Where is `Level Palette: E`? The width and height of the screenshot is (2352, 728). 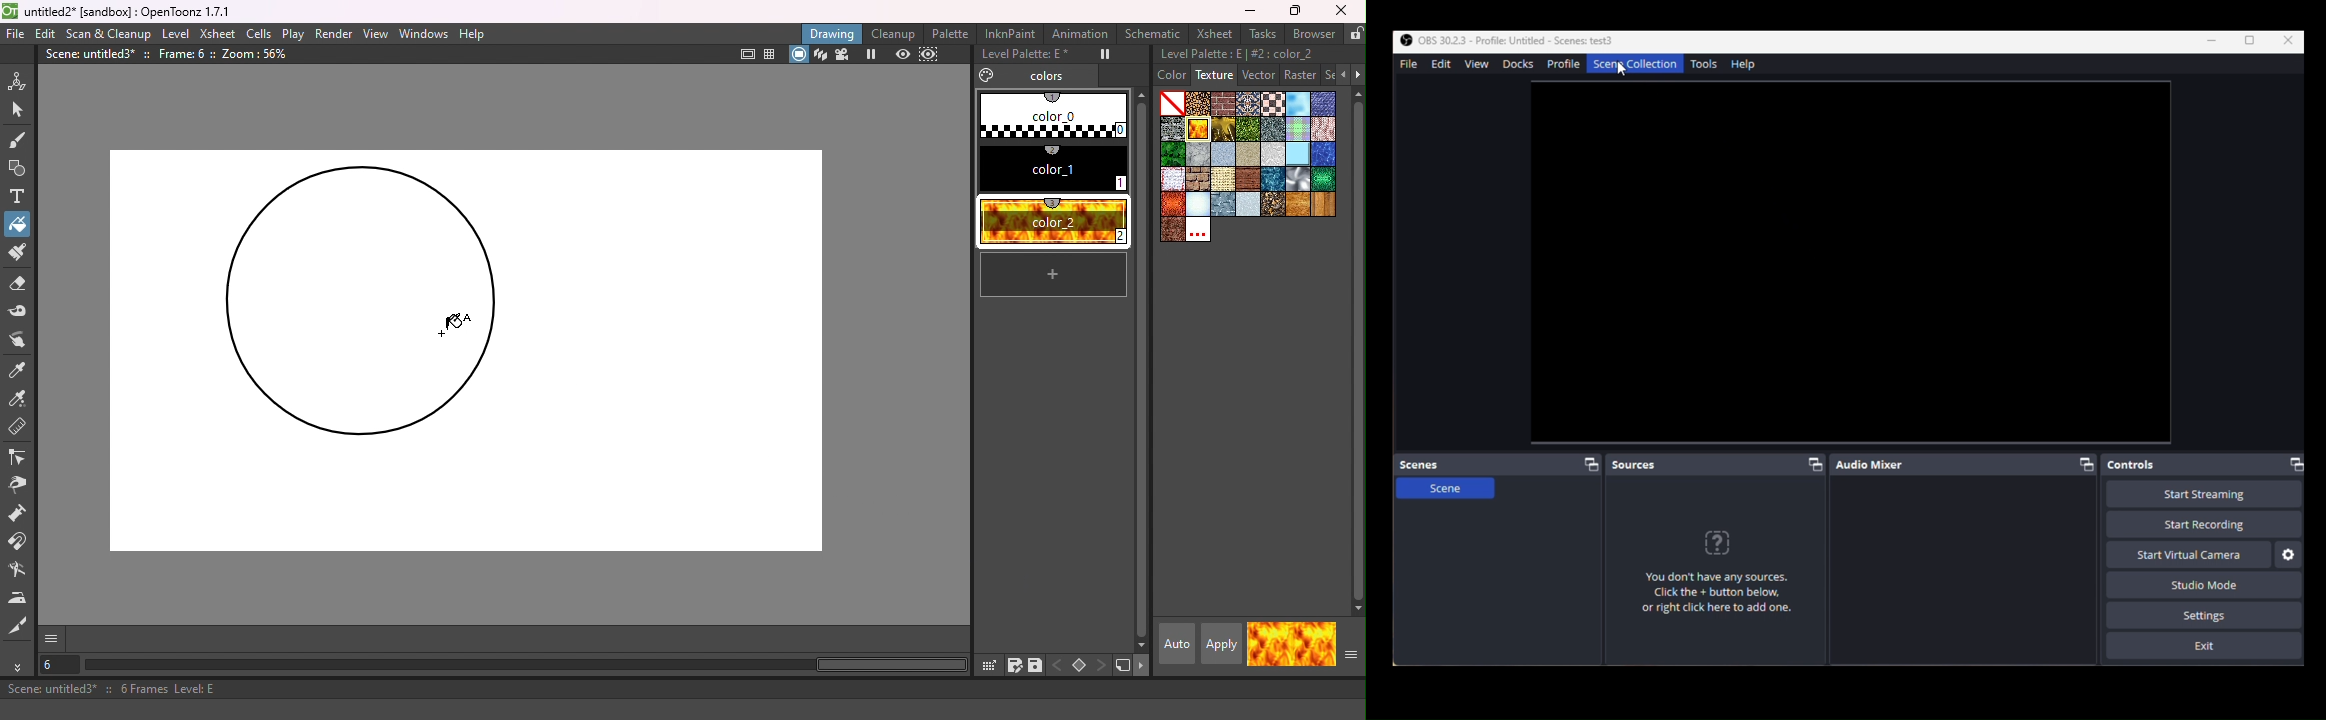 Level Palette: E is located at coordinates (1021, 55).